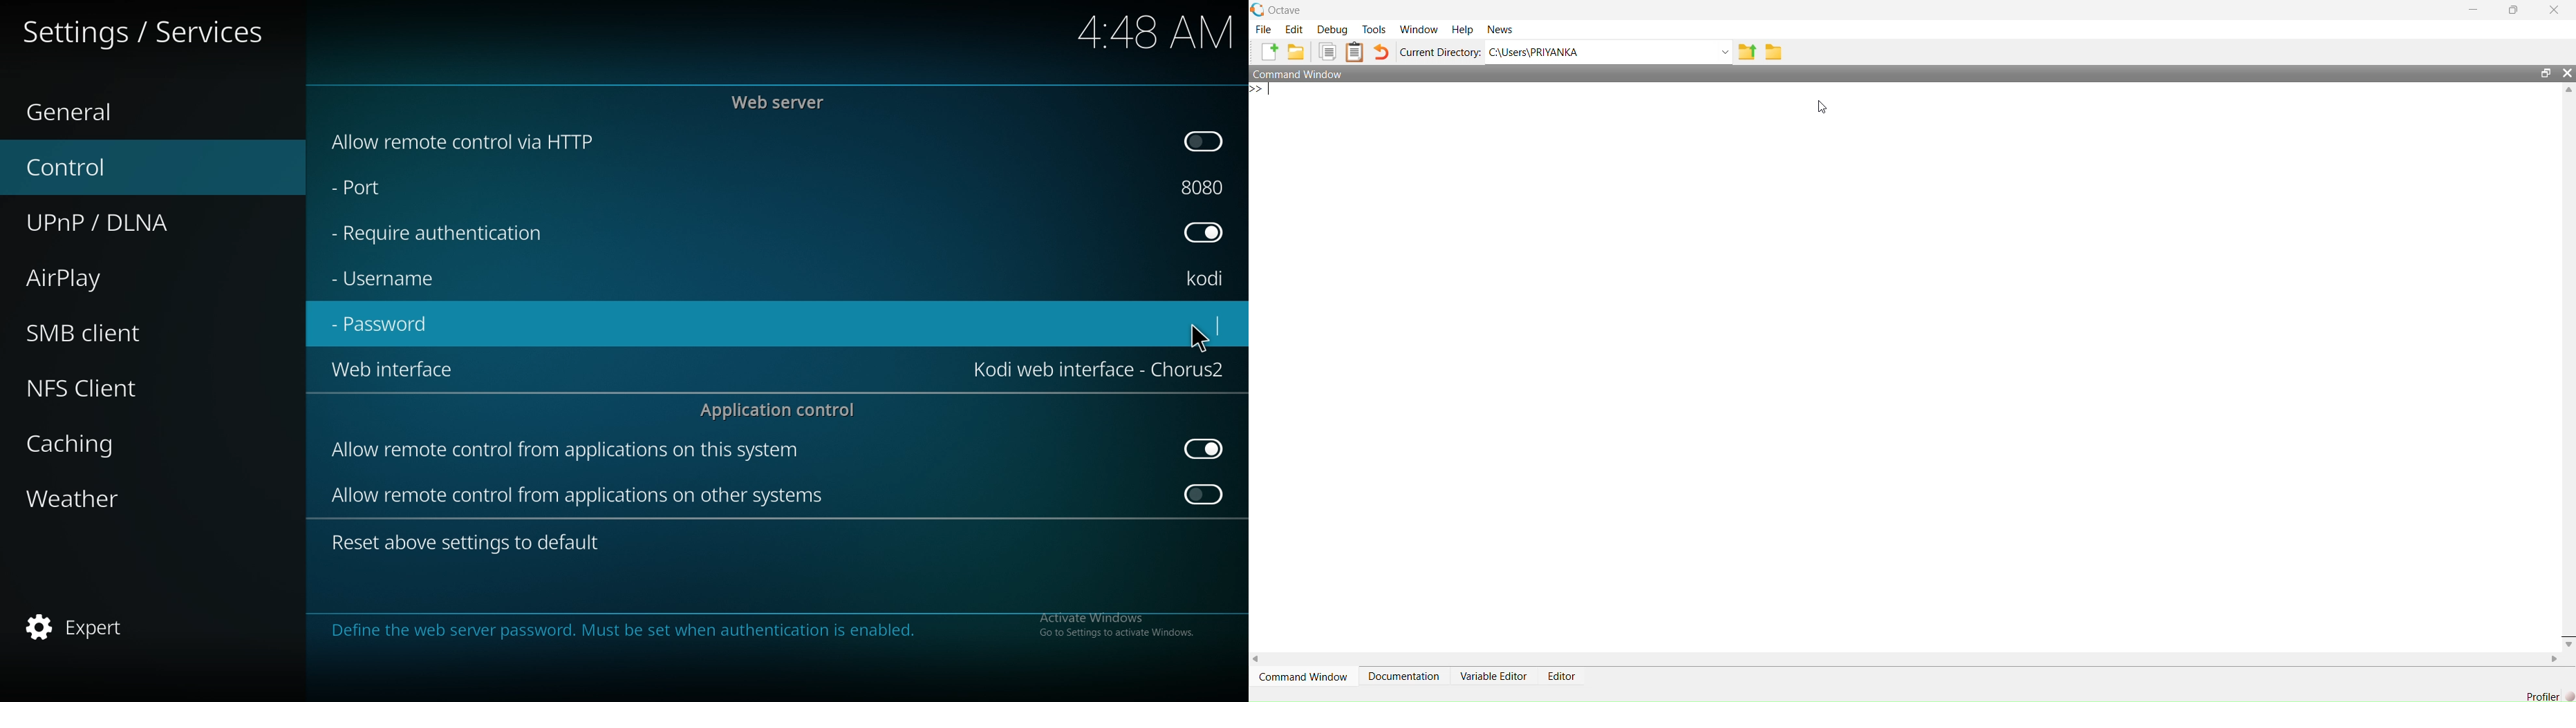 This screenshot has height=728, width=2576. Describe the element at coordinates (2568, 73) in the screenshot. I see `Close` at that location.